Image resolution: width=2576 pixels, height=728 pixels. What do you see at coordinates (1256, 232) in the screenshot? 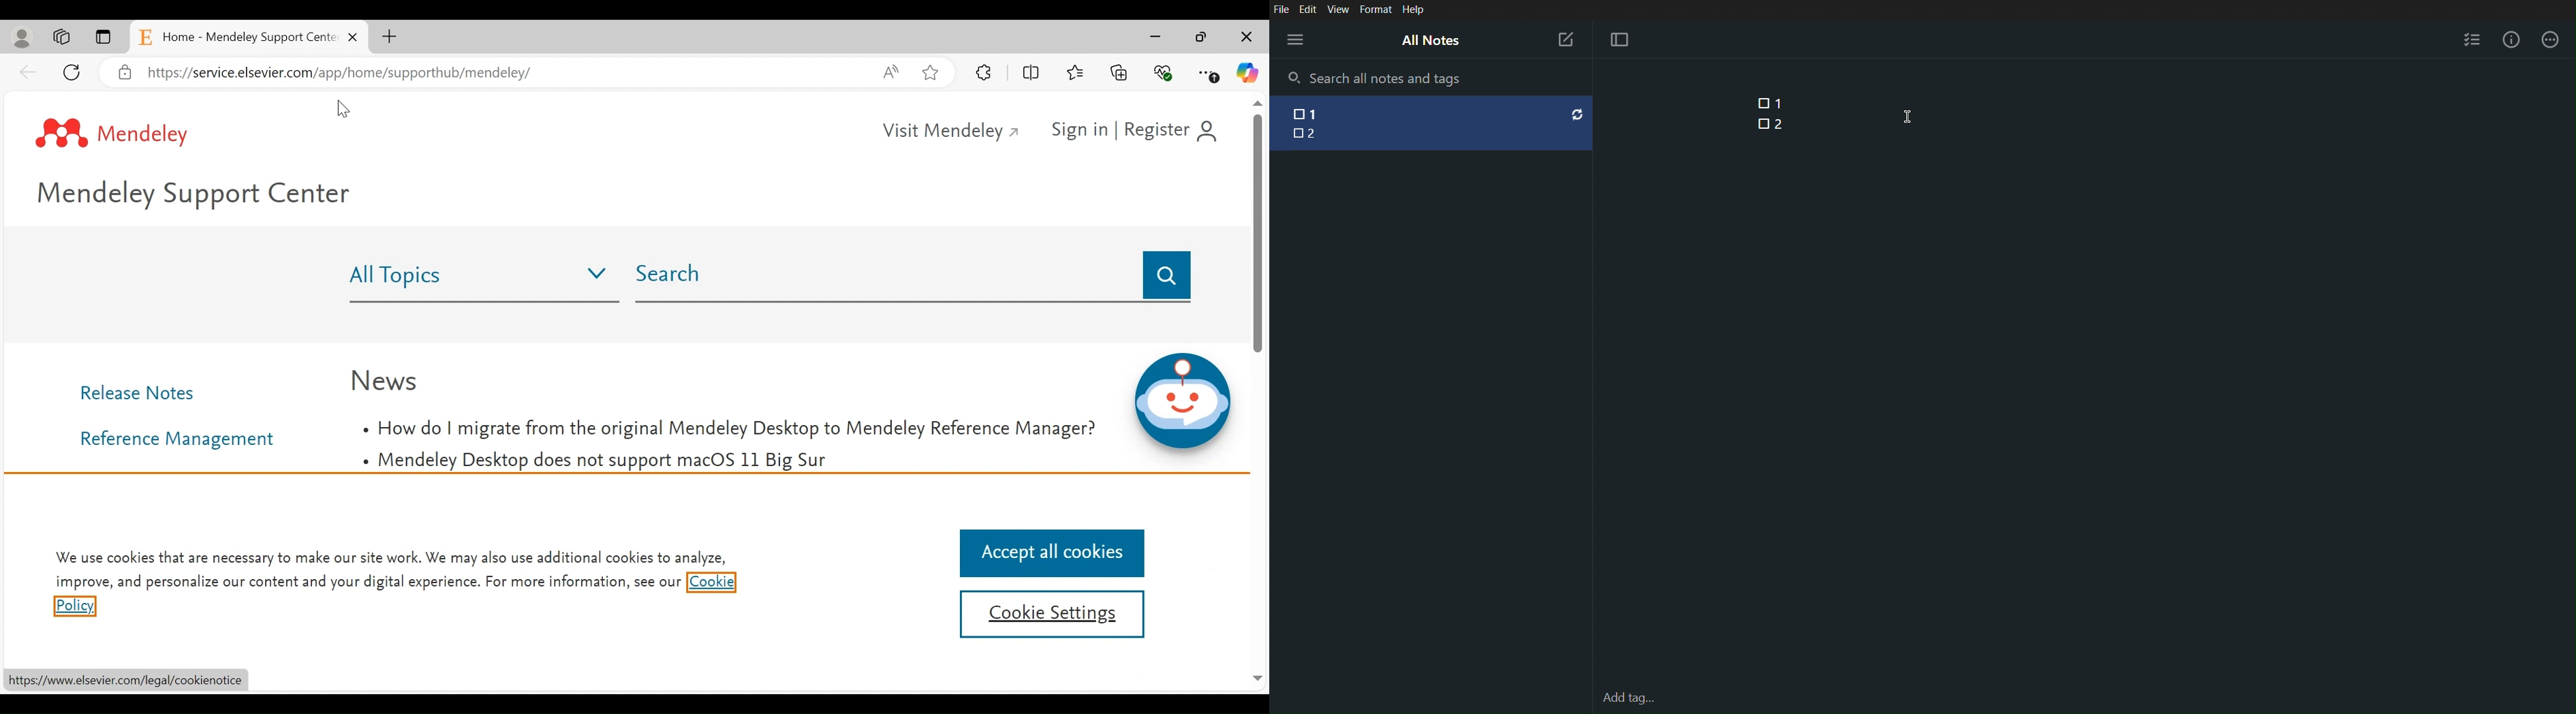
I see `Vertical Scroll bar` at bounding box center [1256, 232].